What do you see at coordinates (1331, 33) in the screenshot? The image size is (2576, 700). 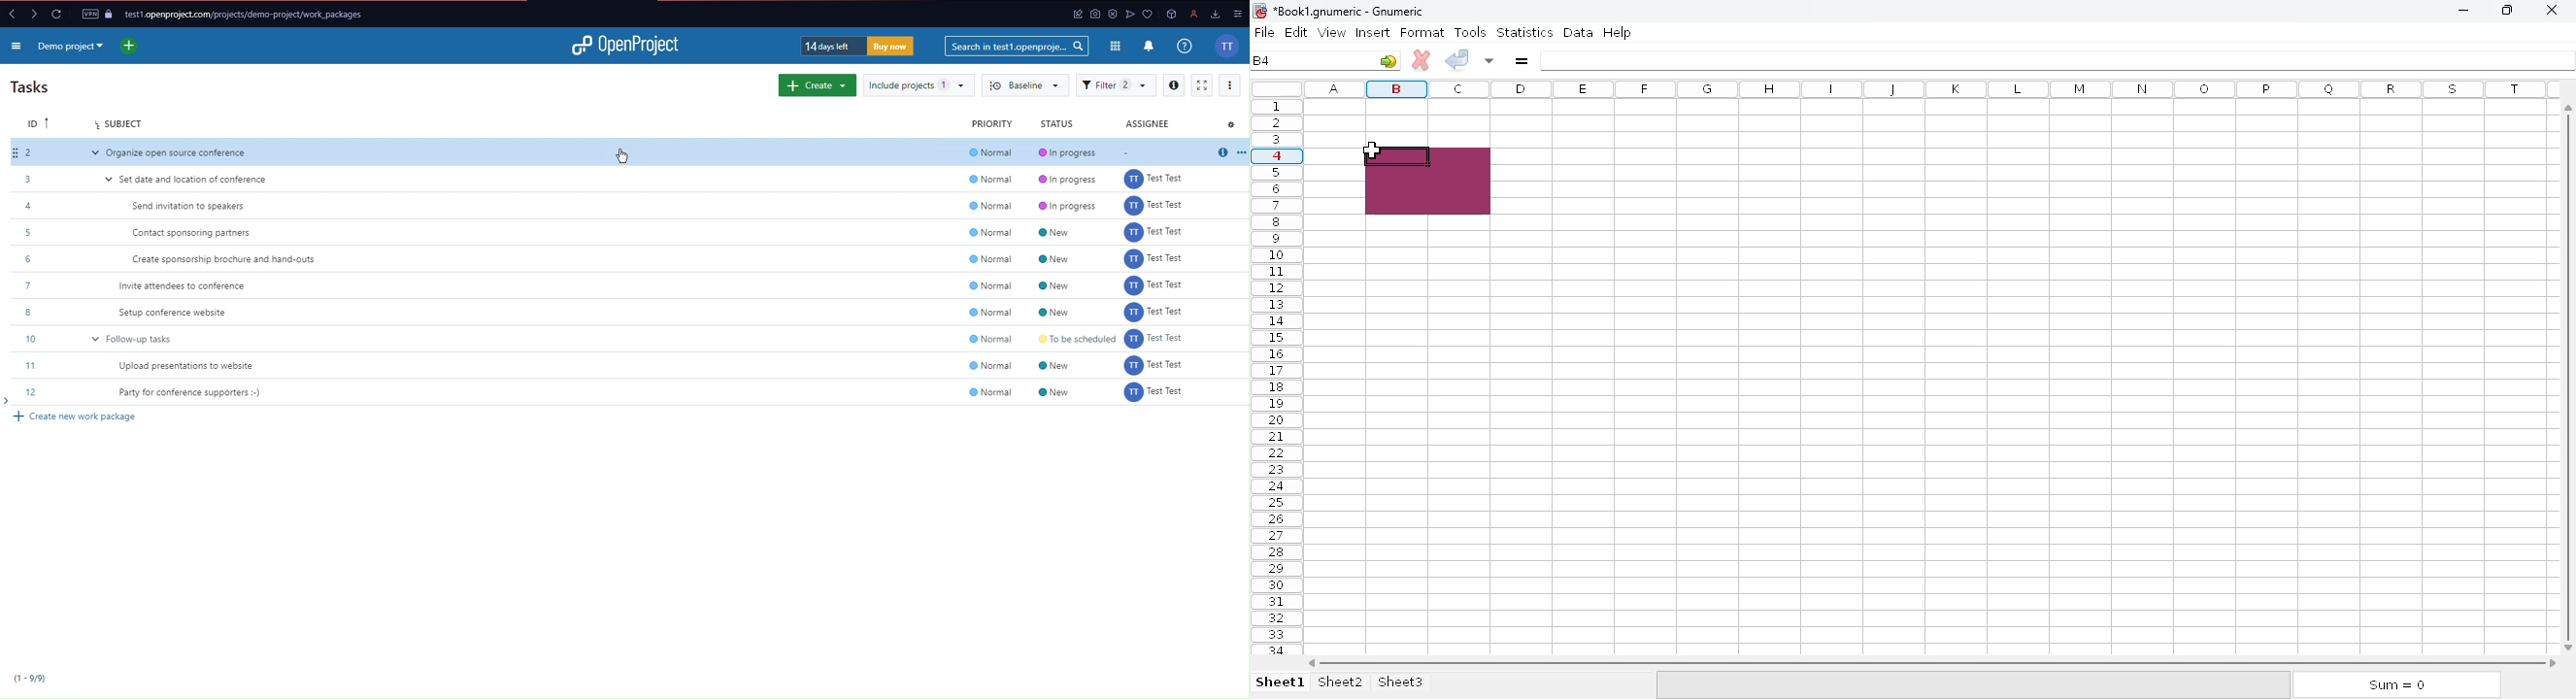 I see `view` at bounding box center [1331, 33].